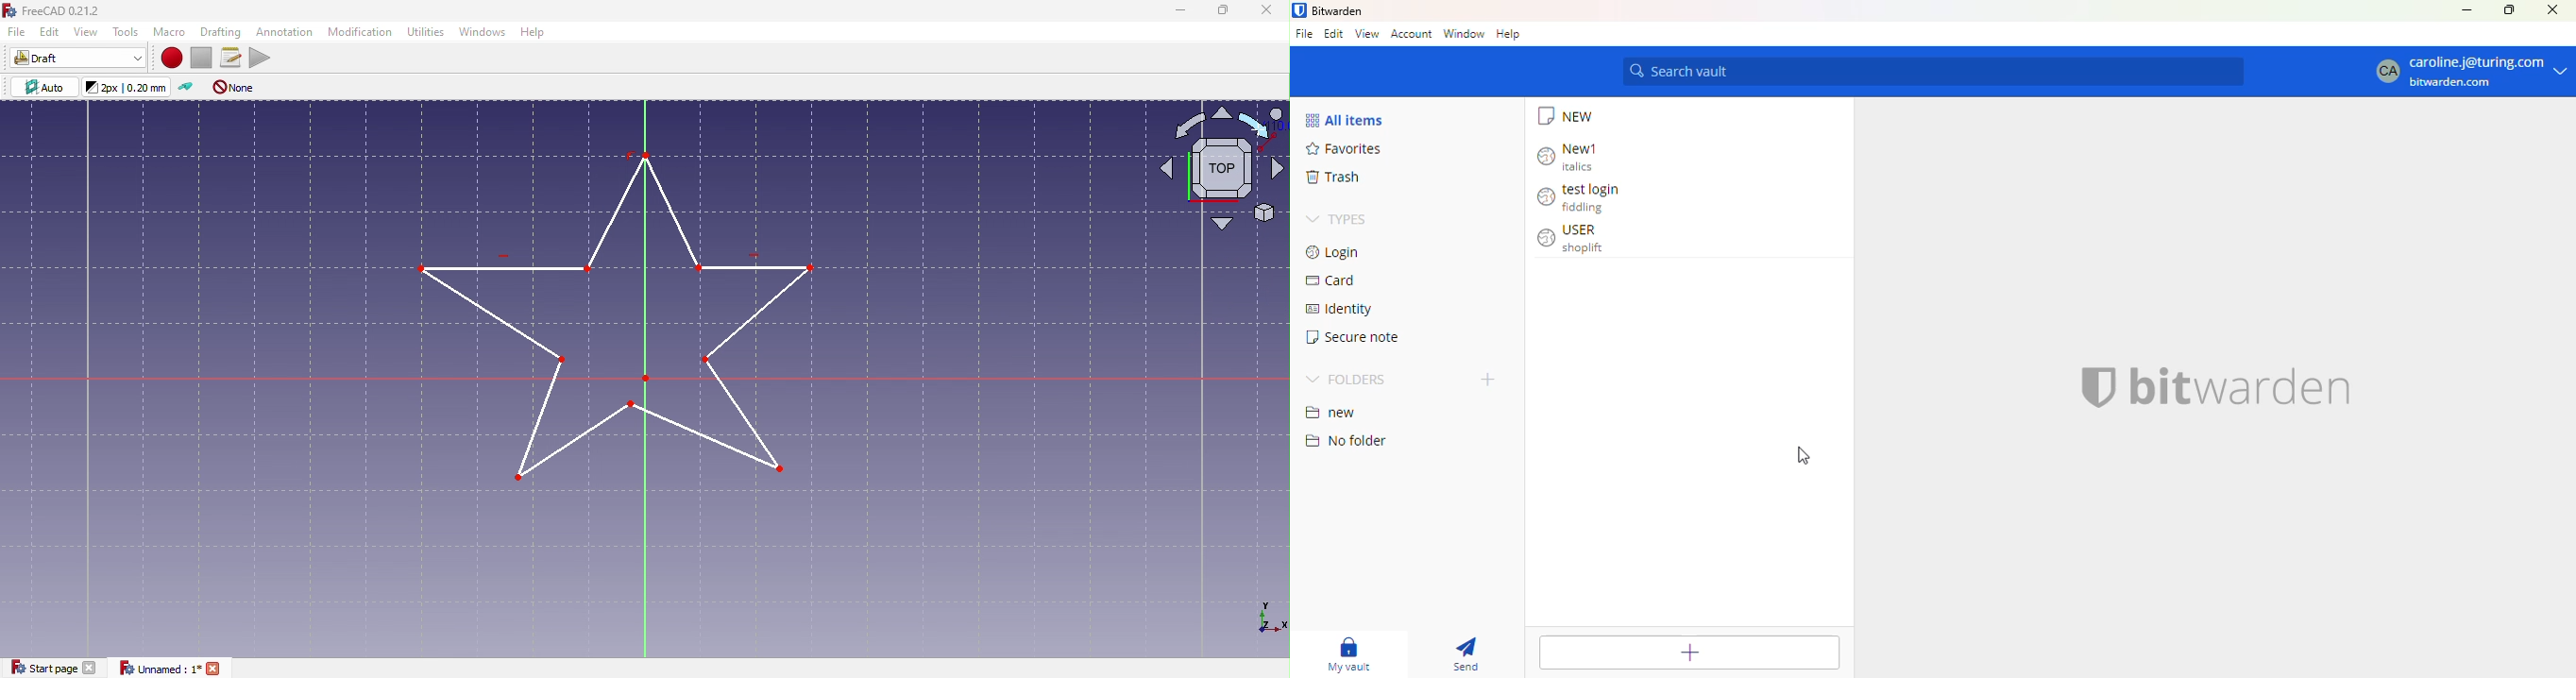 The height and width of the screenshot is (700, 2576). What do you see at coordinates (1219, 11) in the screenshot?
I see `Maximize` at bounding box center [1219, 11].